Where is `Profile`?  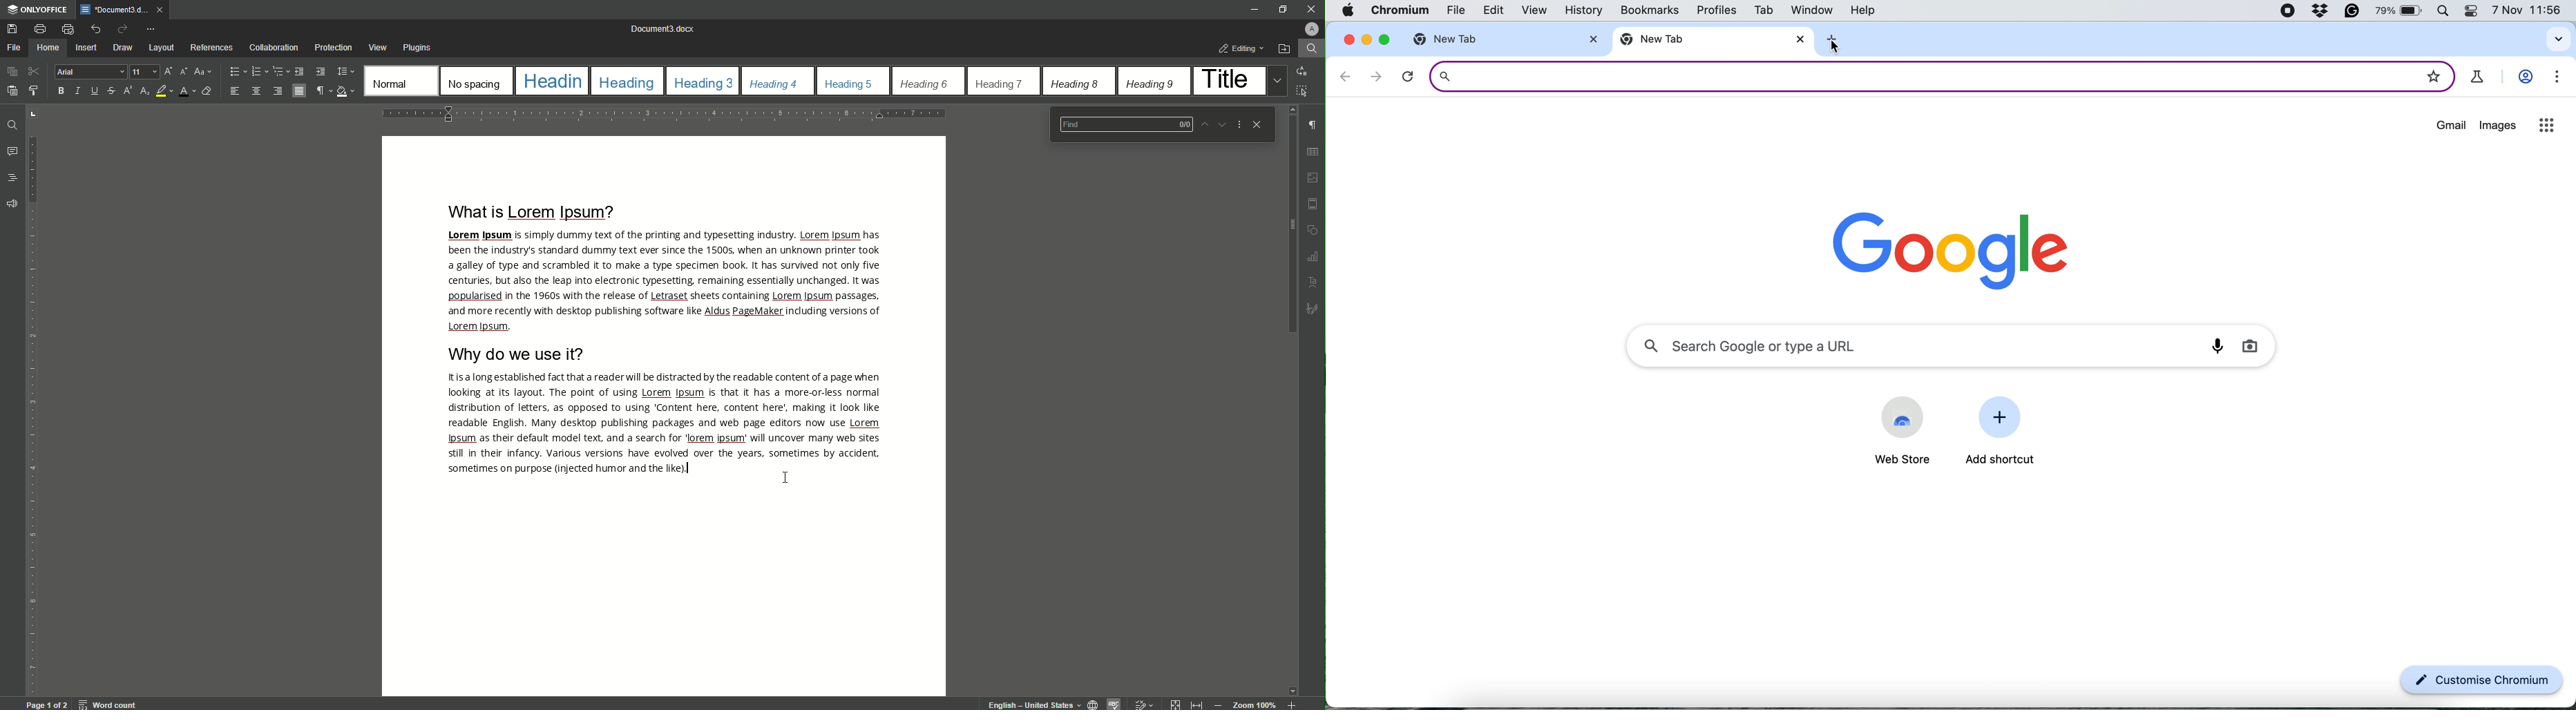
Profile is located at coordinates (1310, 29).